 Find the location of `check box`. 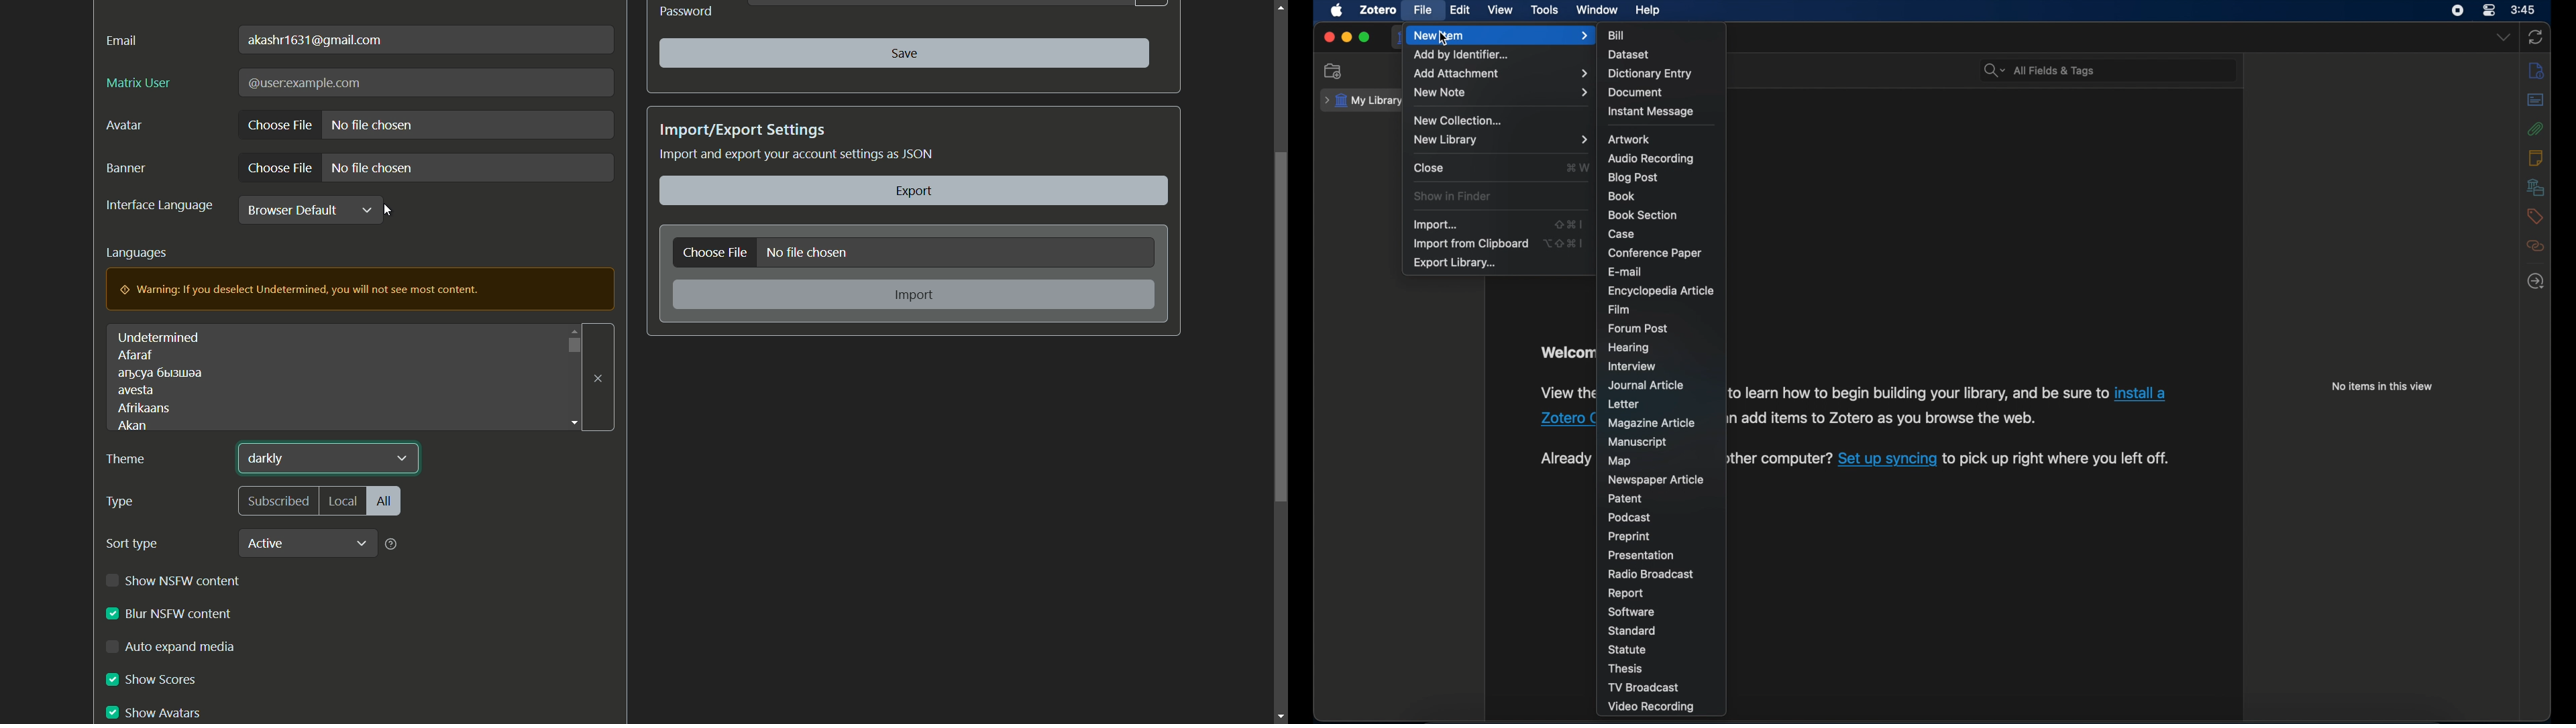

check box is located at coordinates (112, 648).